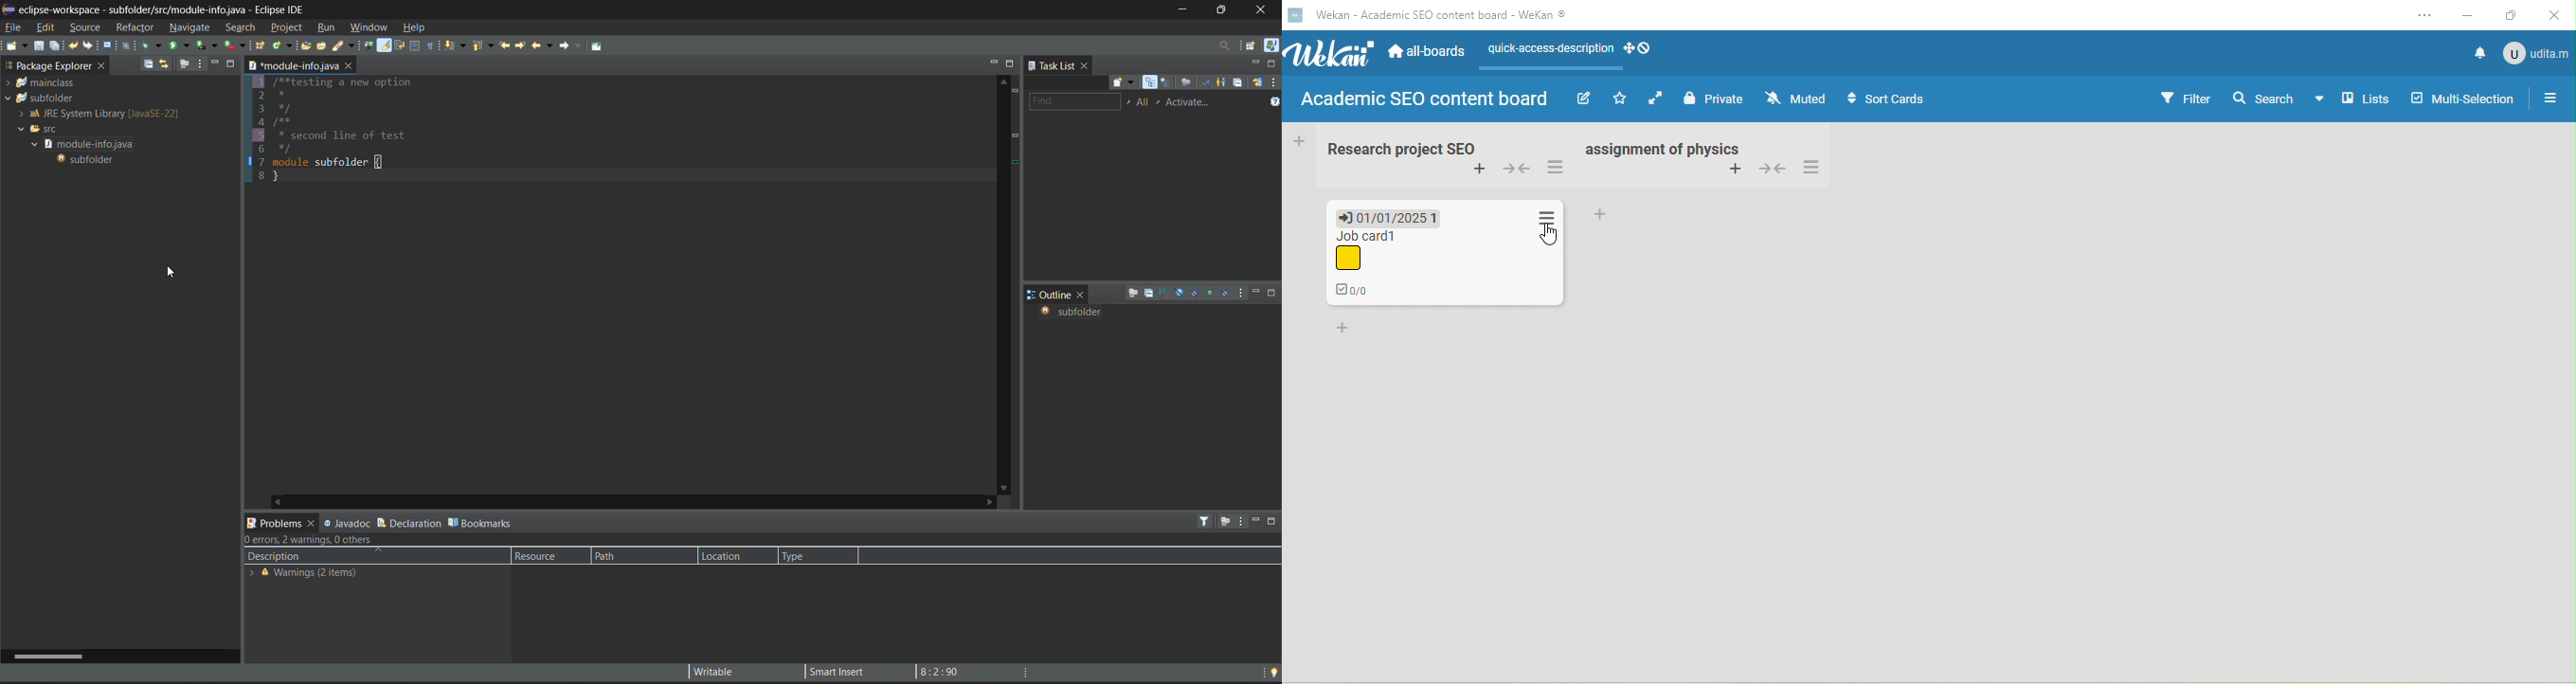 The width and height of the screenshot is (2576, 700). What do you see at coordinates (363, 131) in the screenshot?
I see `1 /**testing a new option 2 * 3 */ 4 /** 5 * second line of test 6 */ 7 module subfolder{ 8 }` at bounding box center [363, 131].